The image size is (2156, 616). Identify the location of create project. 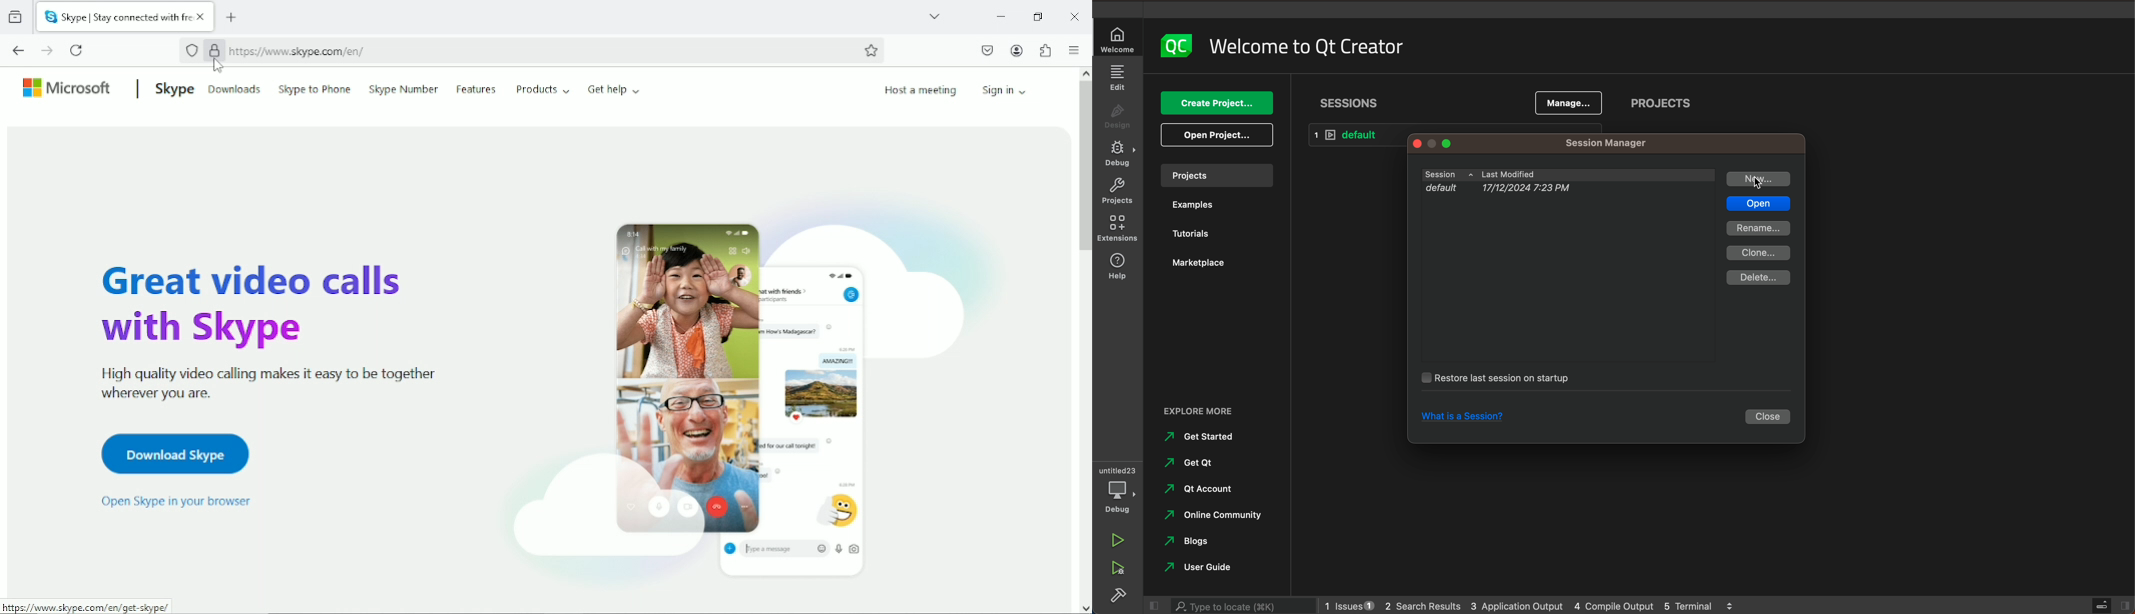
(1219, 104).